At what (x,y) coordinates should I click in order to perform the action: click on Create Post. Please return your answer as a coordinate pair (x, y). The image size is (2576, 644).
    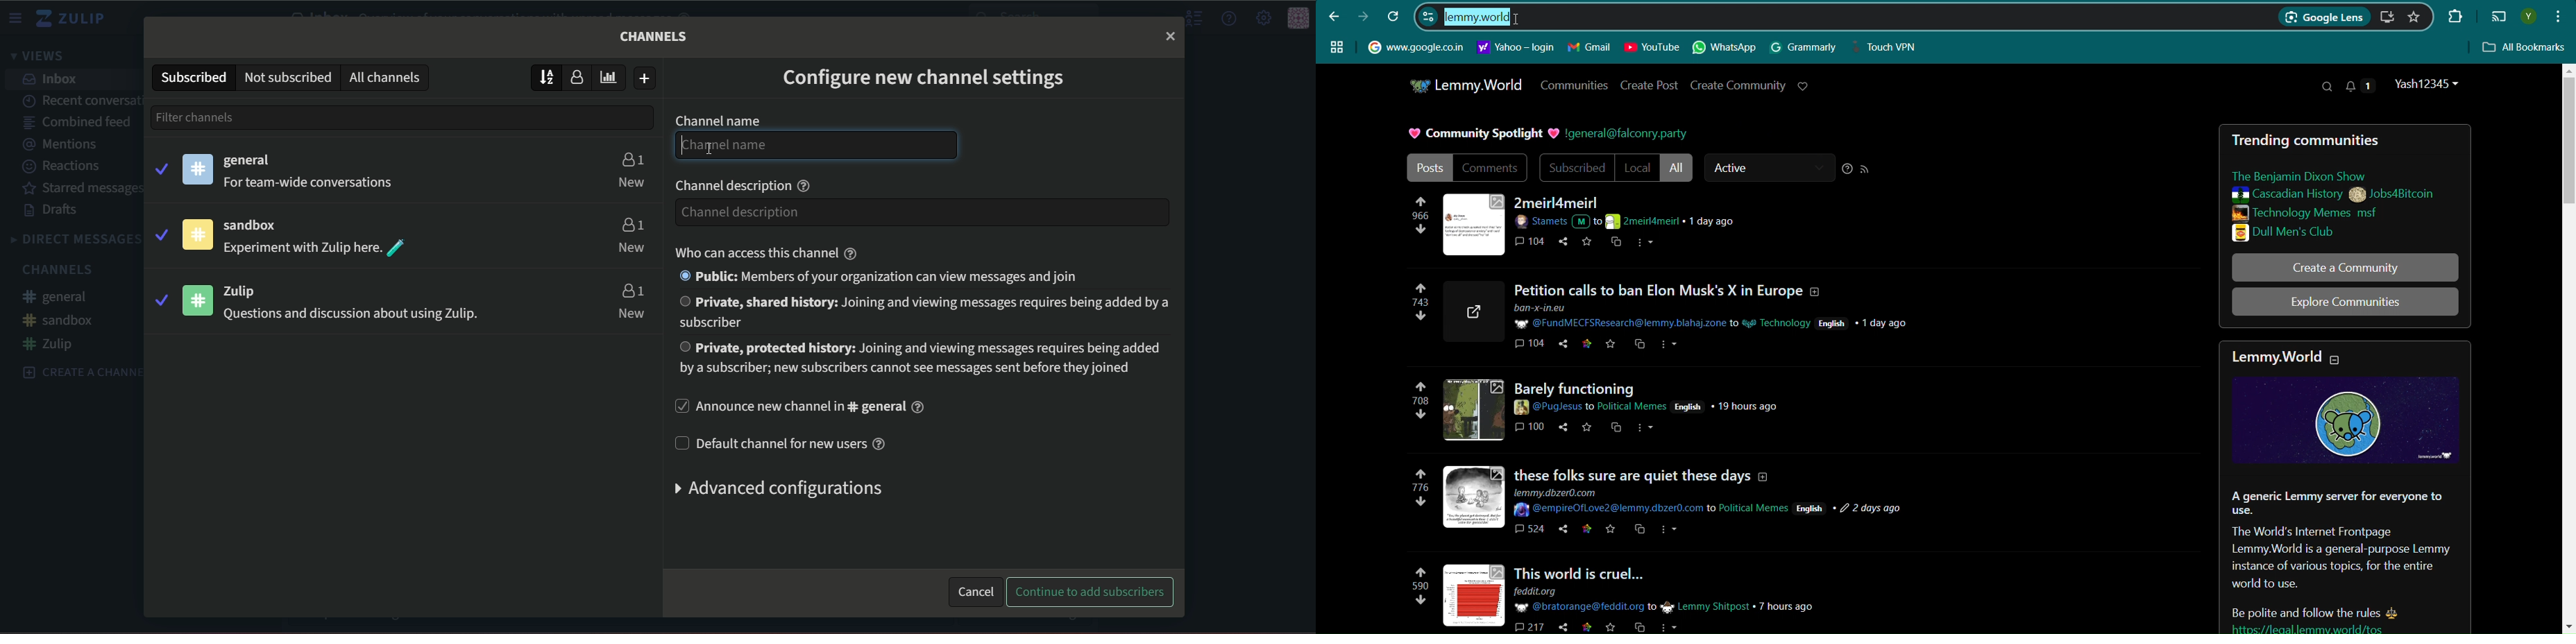
    Looking at the image, I should click on (1651, 85).